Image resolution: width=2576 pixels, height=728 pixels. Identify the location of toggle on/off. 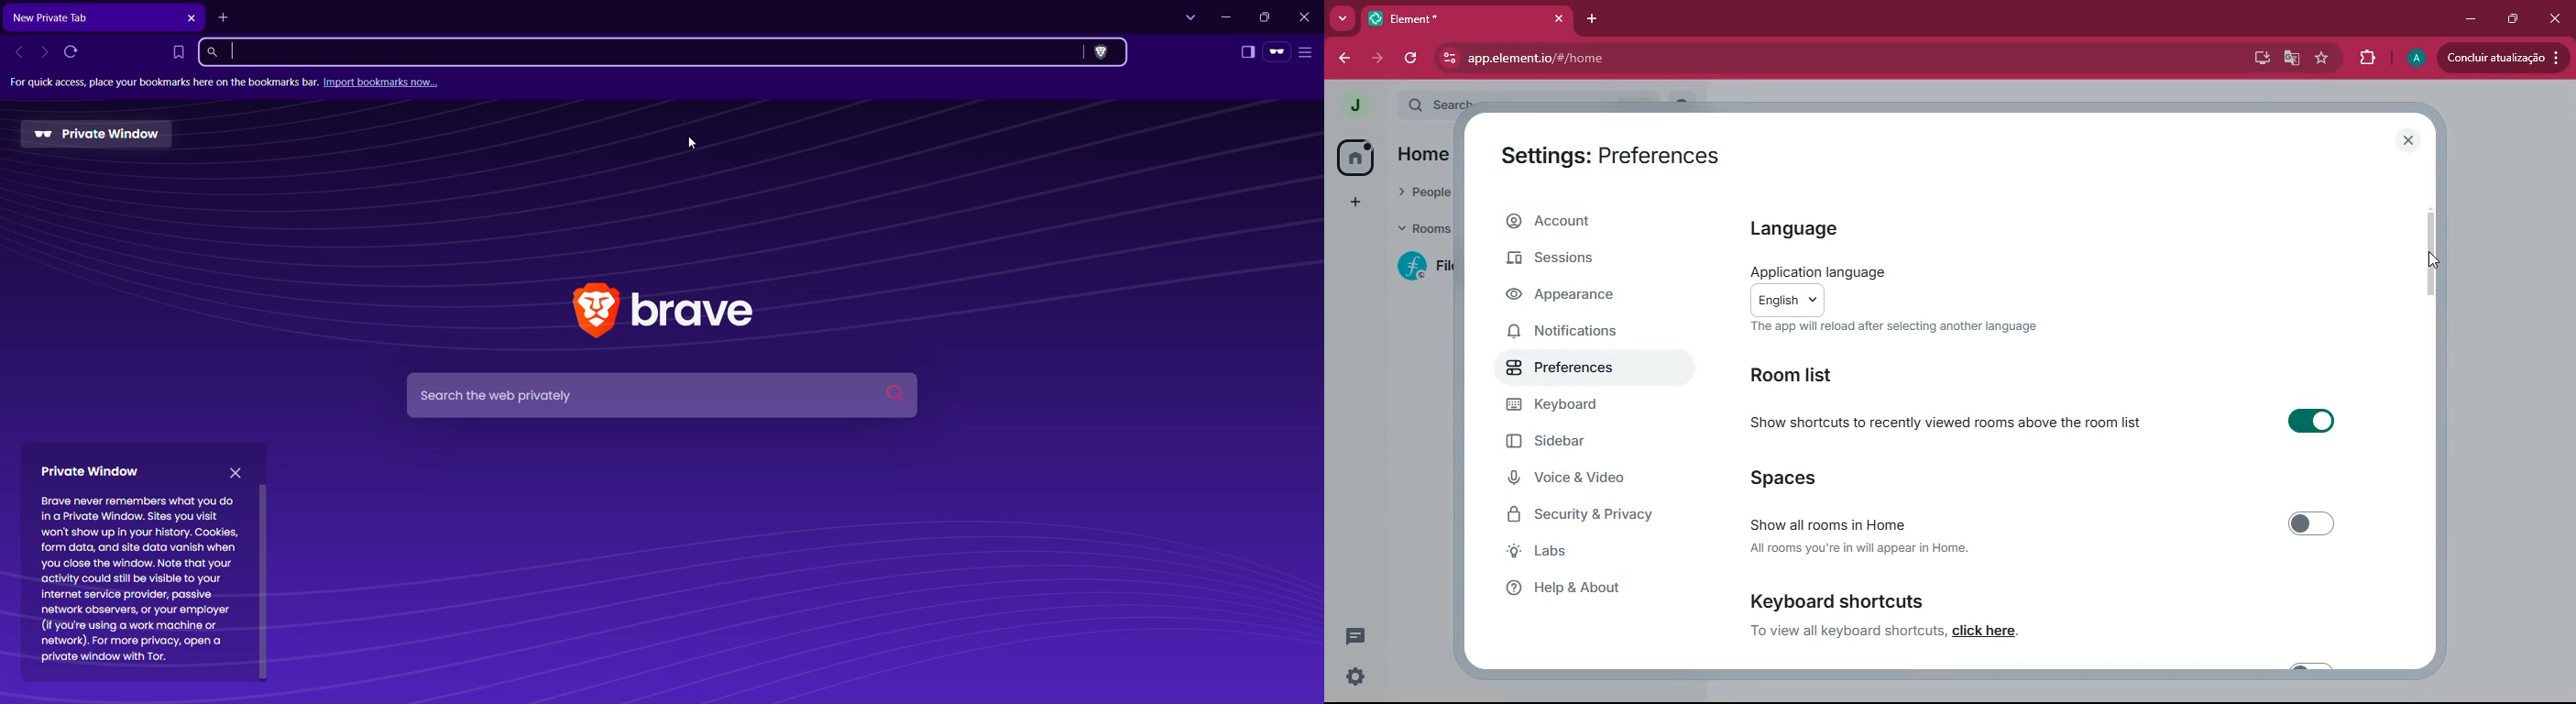
(2310, 421).